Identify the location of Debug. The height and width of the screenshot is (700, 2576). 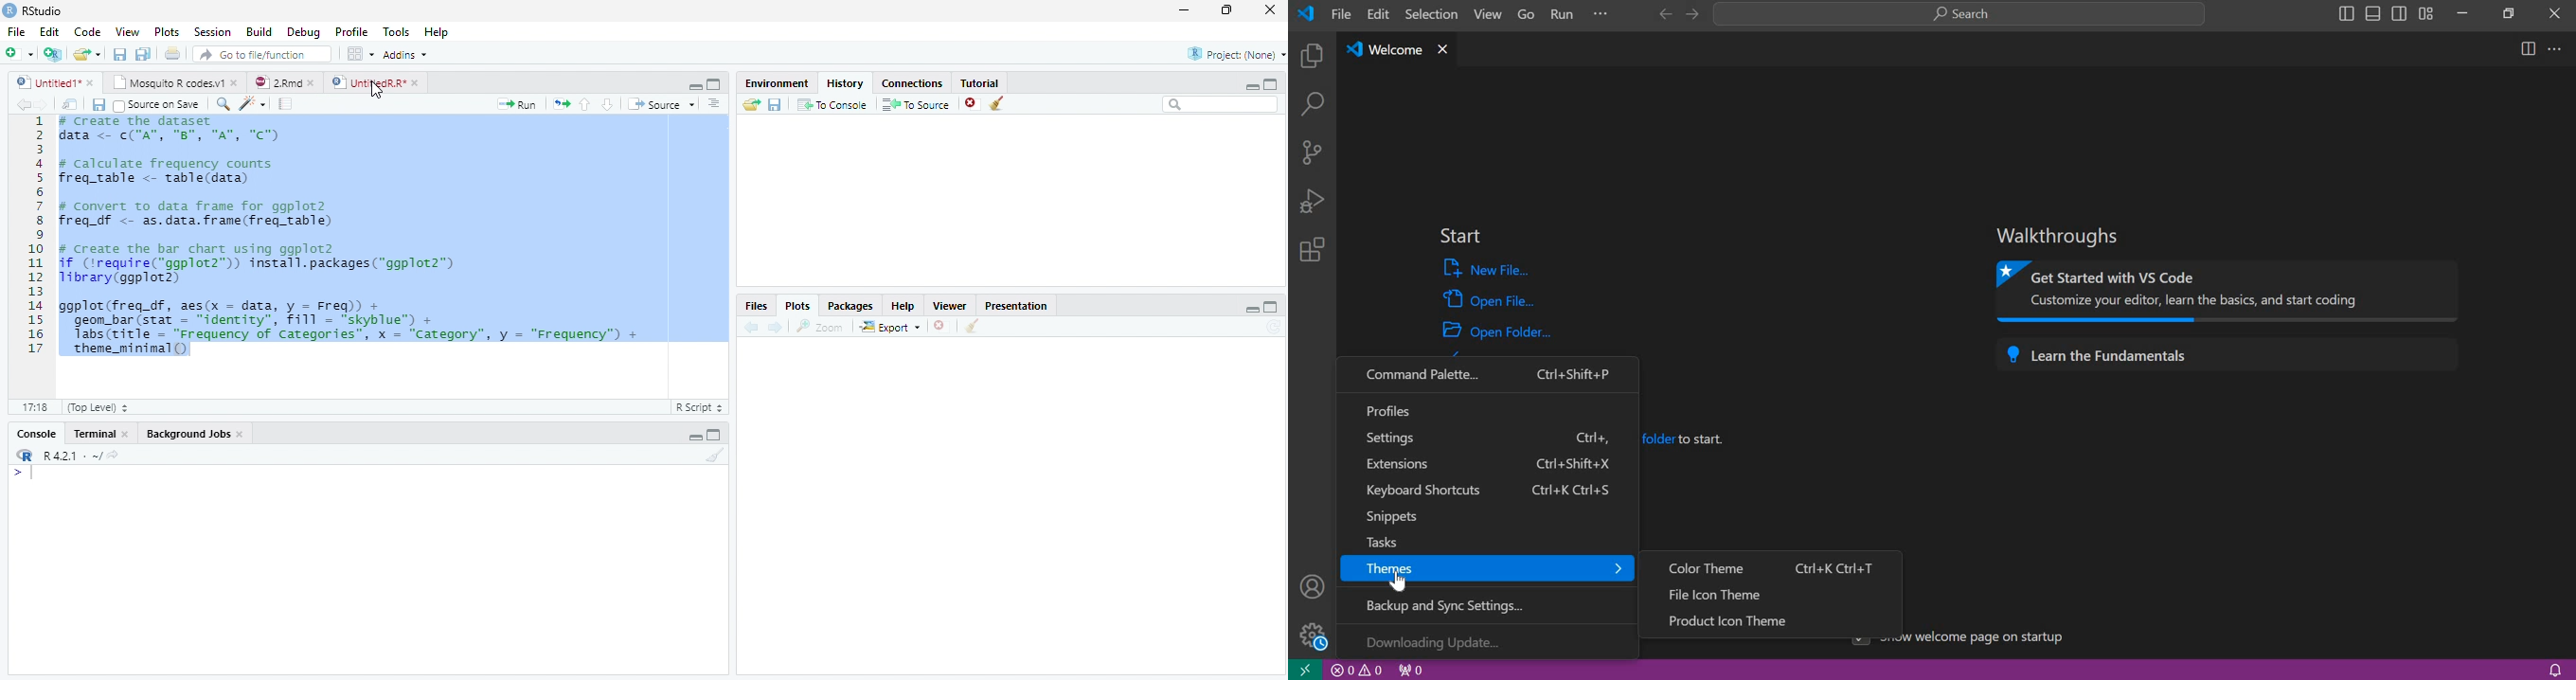
(304, 31).